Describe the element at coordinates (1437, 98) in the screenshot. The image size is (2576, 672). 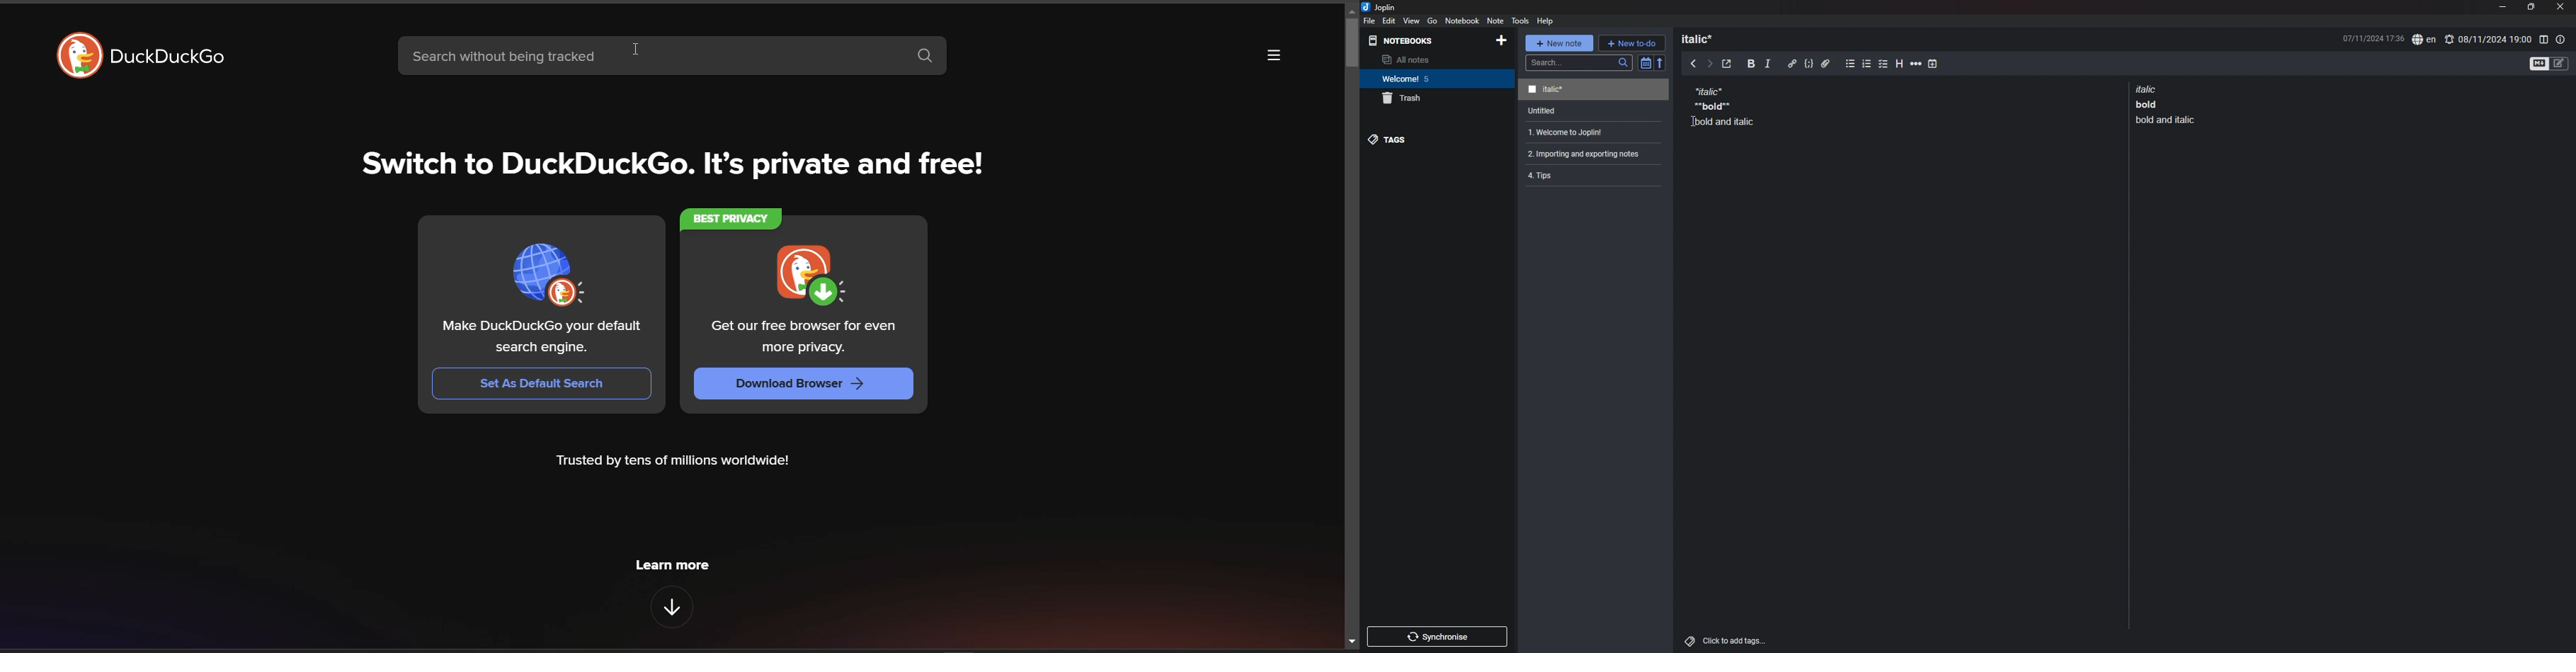
I see `trash` at that location.